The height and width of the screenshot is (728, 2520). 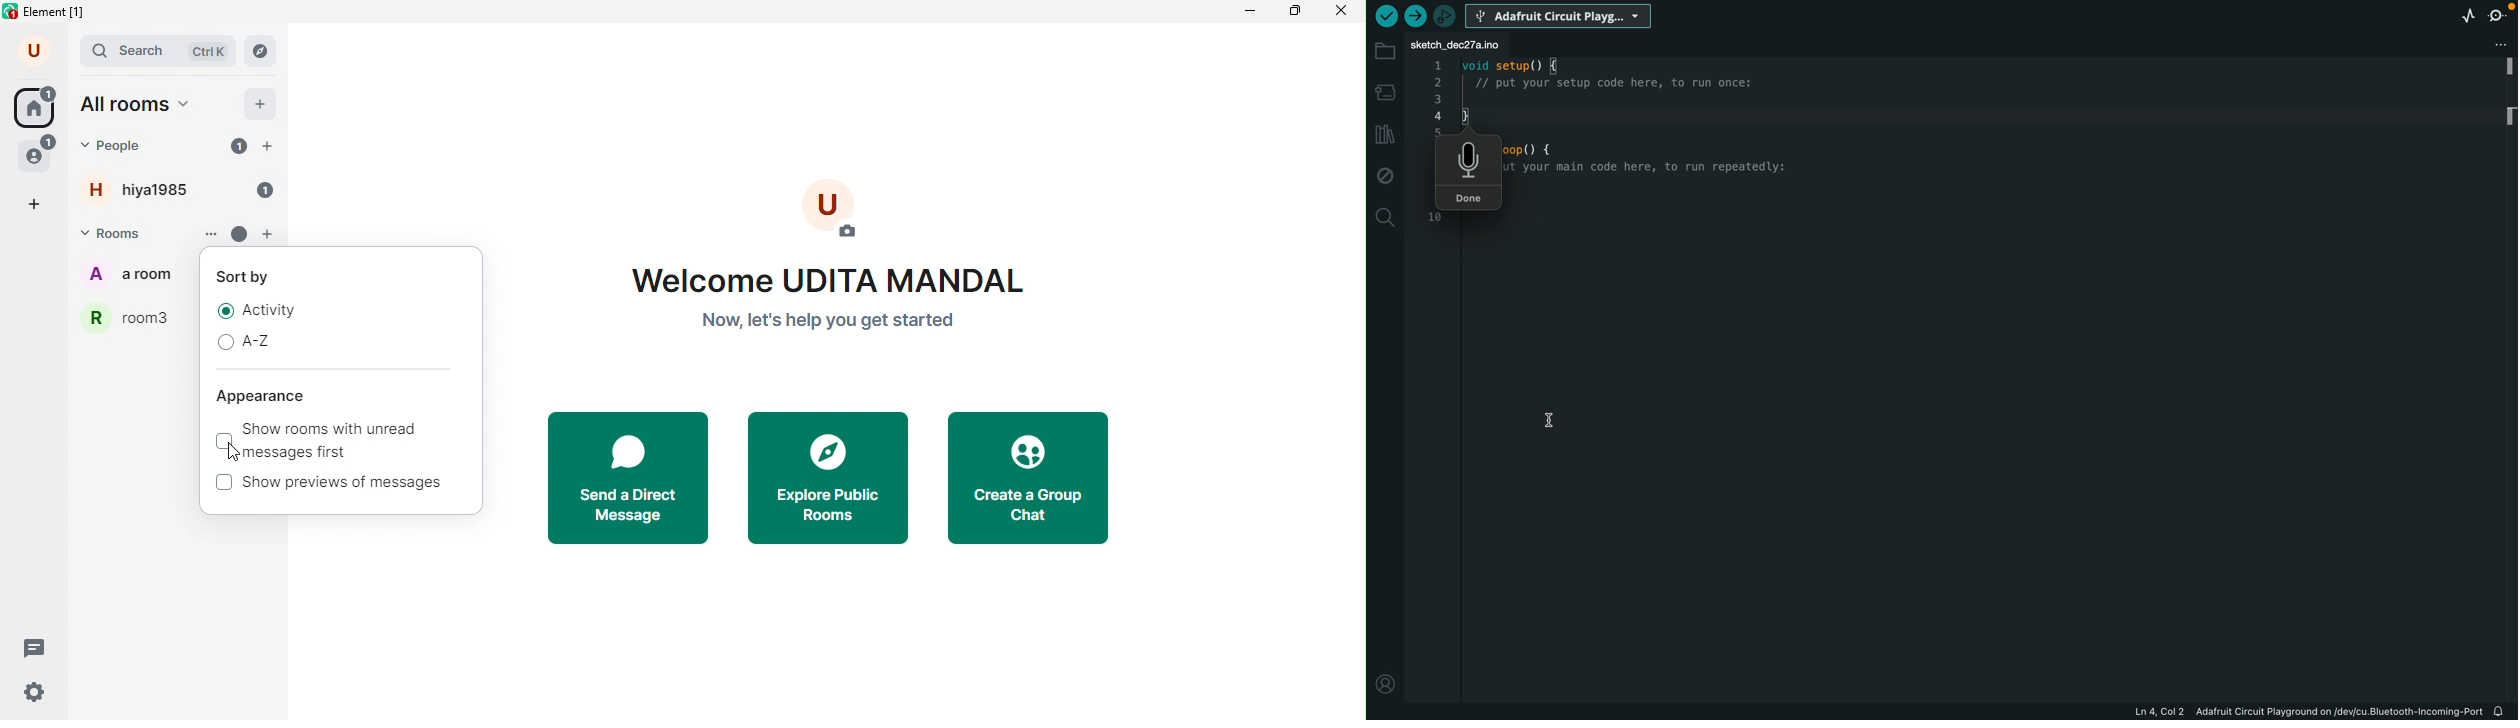 What do you see at coordinates (268, 192) in the screenshot?
I see `unread 1 message` at bounding box center [268, 192].